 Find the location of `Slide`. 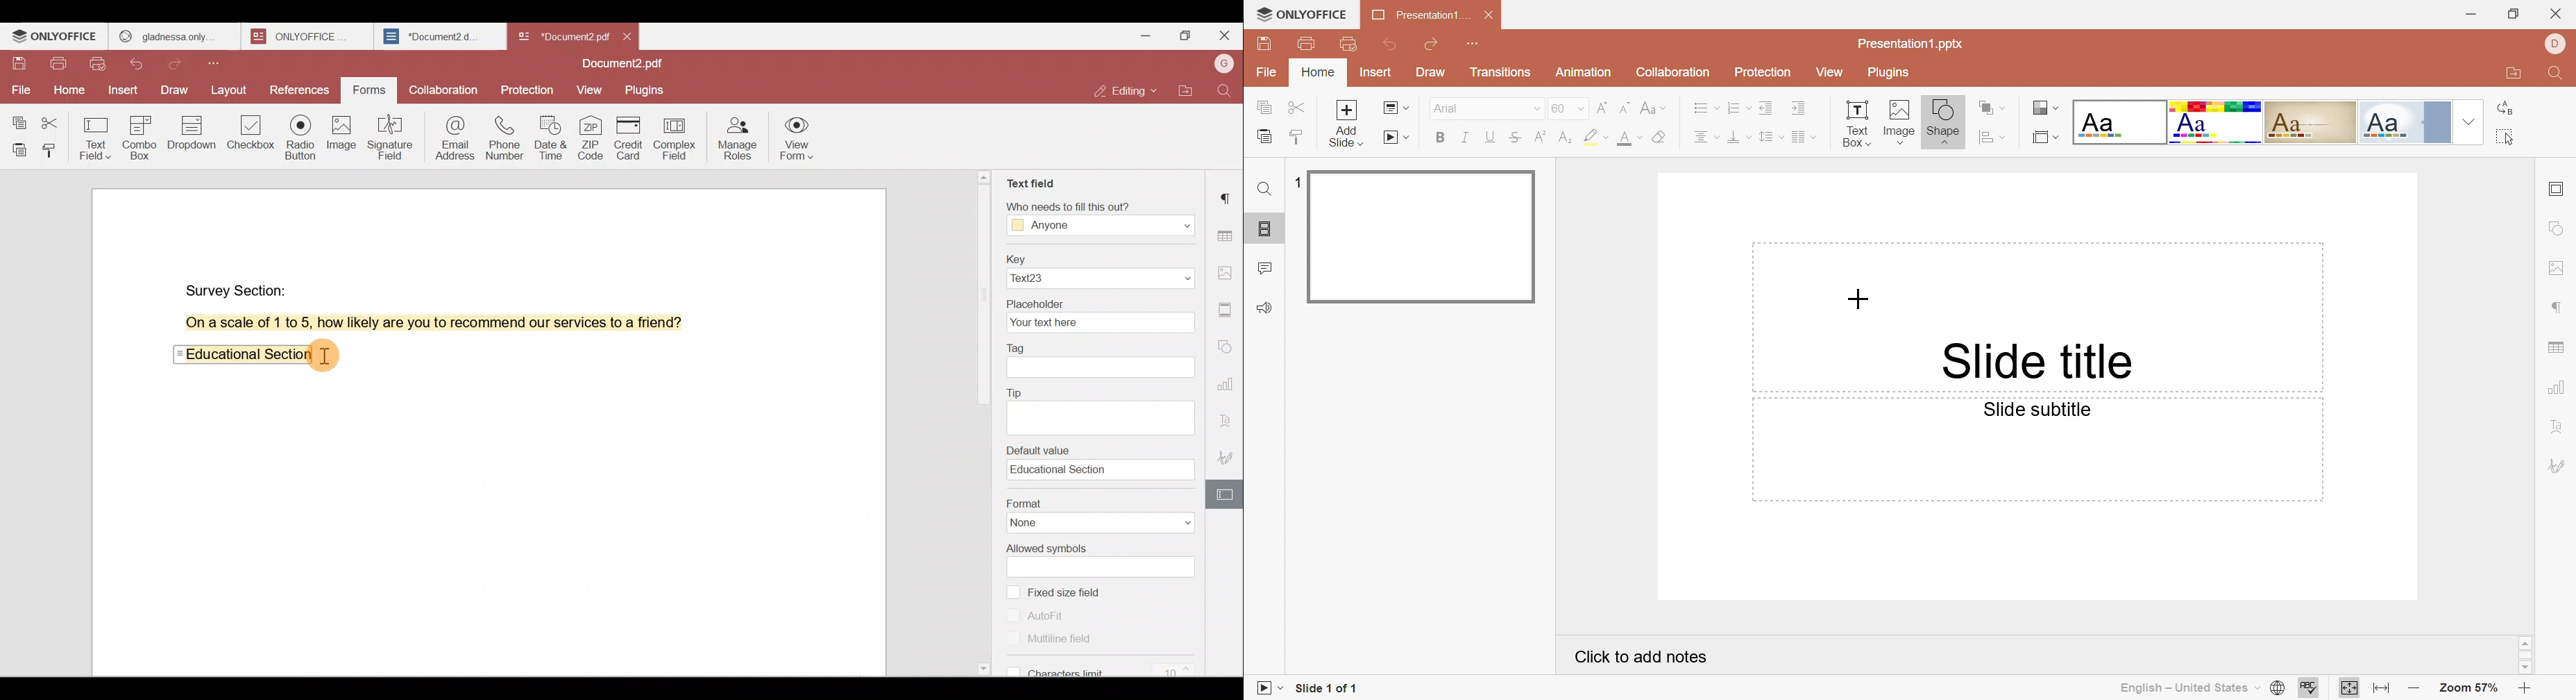

Slide is located at coordinates (1423, 237).